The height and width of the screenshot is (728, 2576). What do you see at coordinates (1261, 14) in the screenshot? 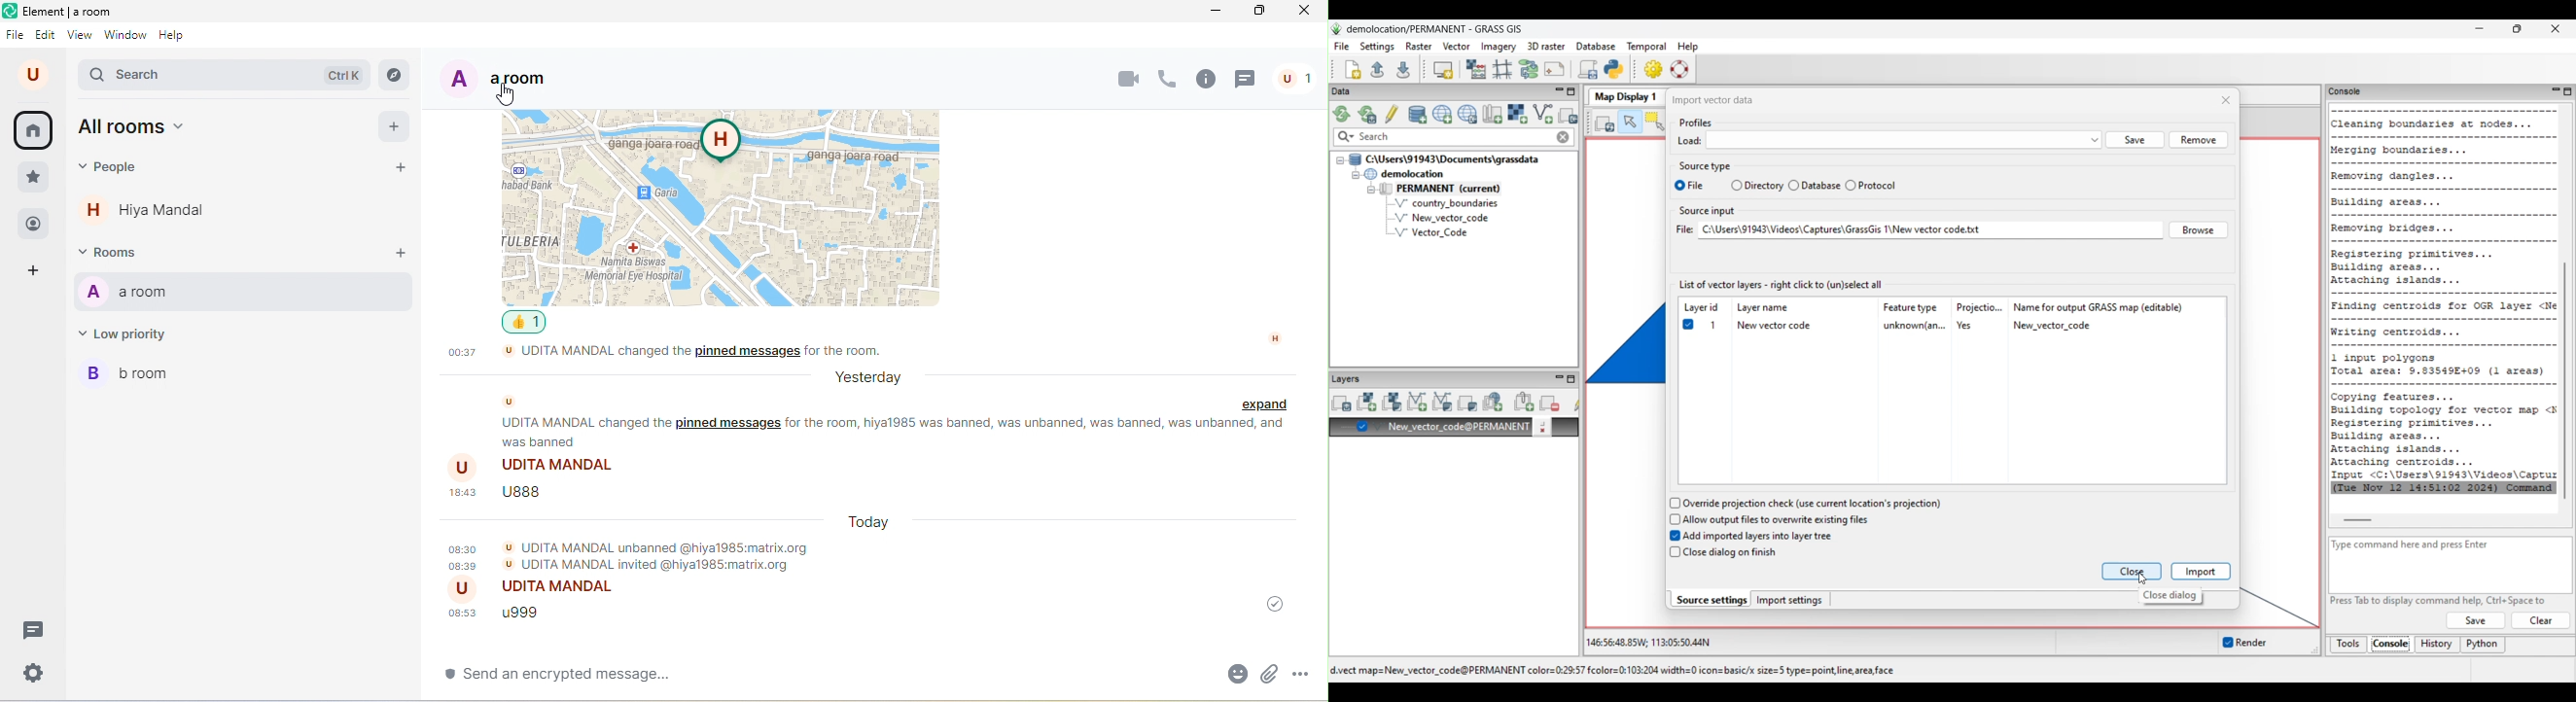
I see `maximize` at bounding box center [1261, 14].